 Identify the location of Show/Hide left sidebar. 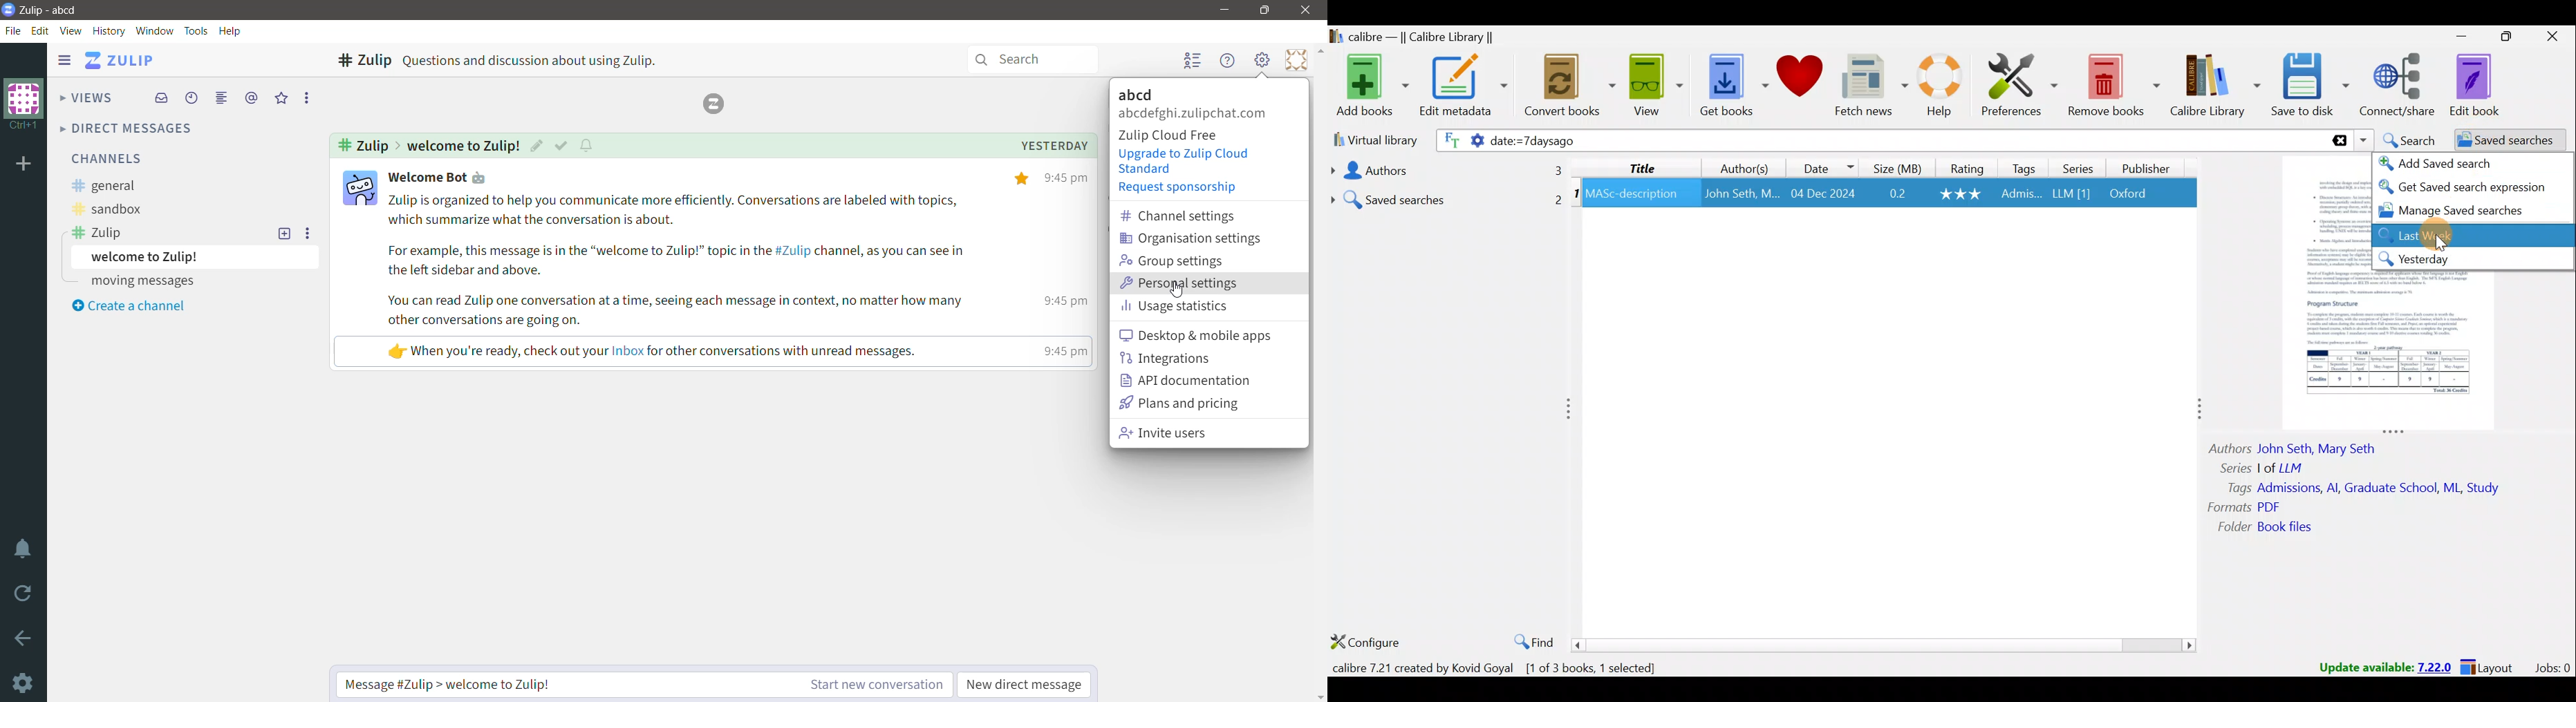
(64, 60).